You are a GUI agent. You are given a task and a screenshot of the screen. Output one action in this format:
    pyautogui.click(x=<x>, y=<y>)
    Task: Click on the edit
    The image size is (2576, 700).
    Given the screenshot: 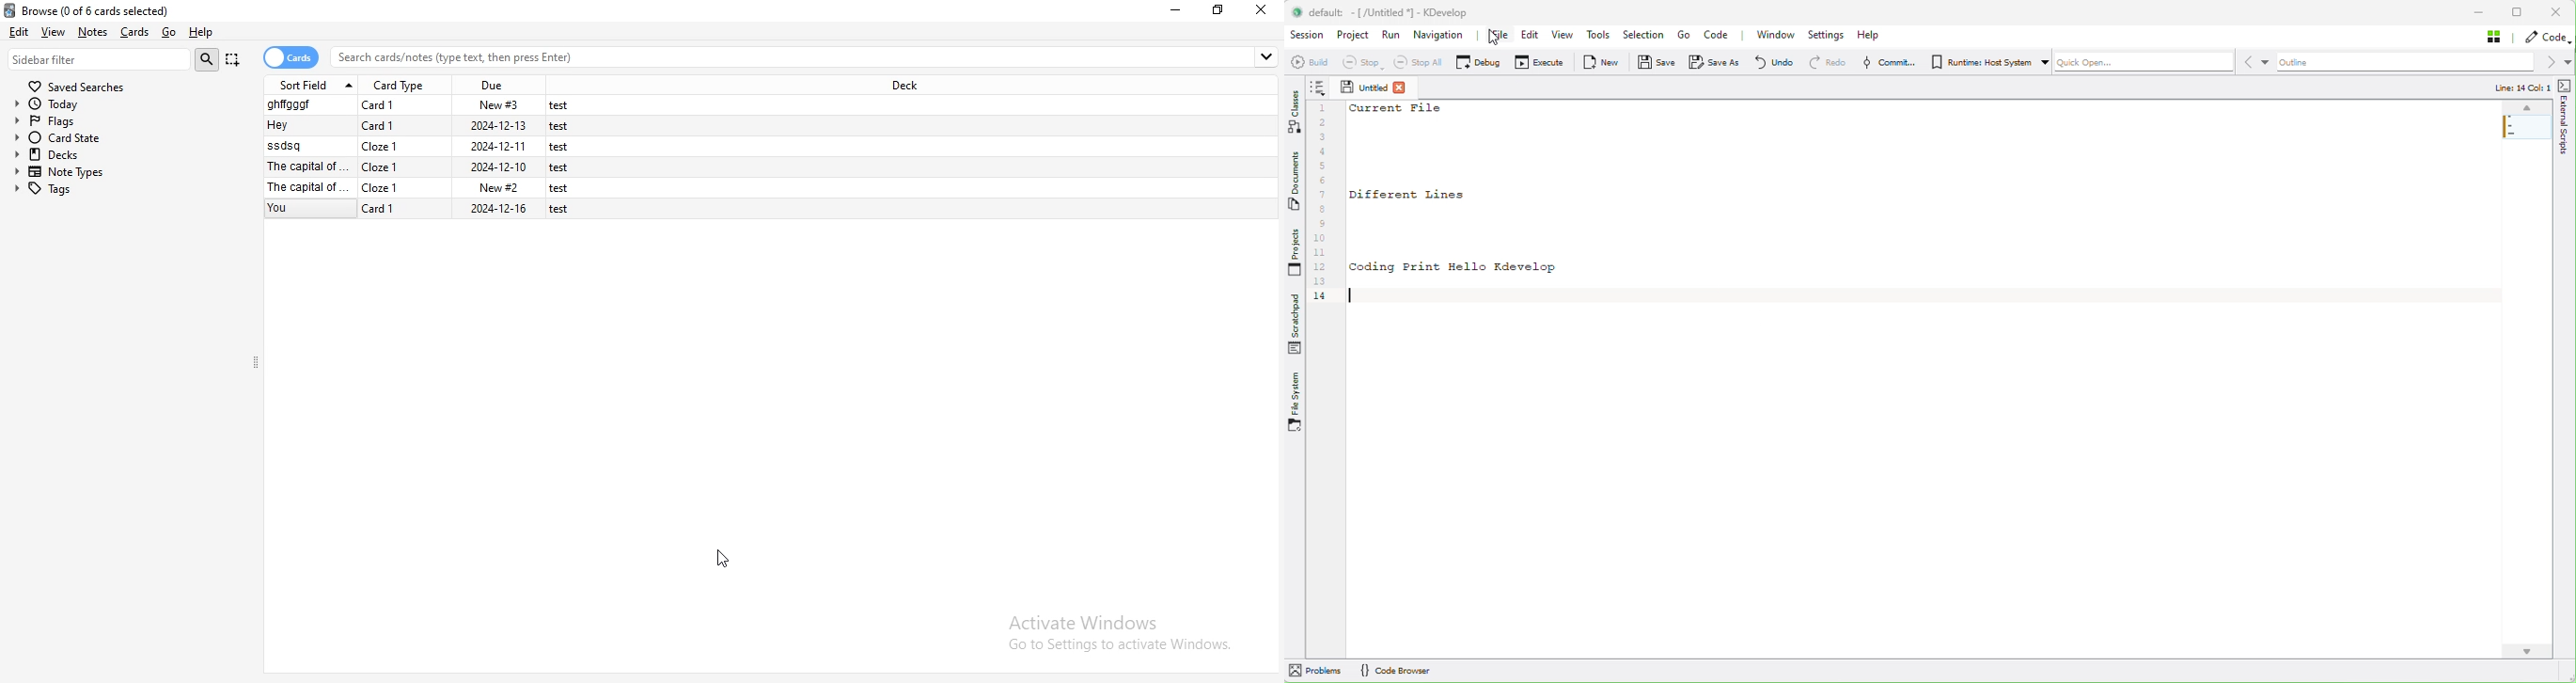 What is the action you would take?
    pyautogui.click(x=20, y=33)
    